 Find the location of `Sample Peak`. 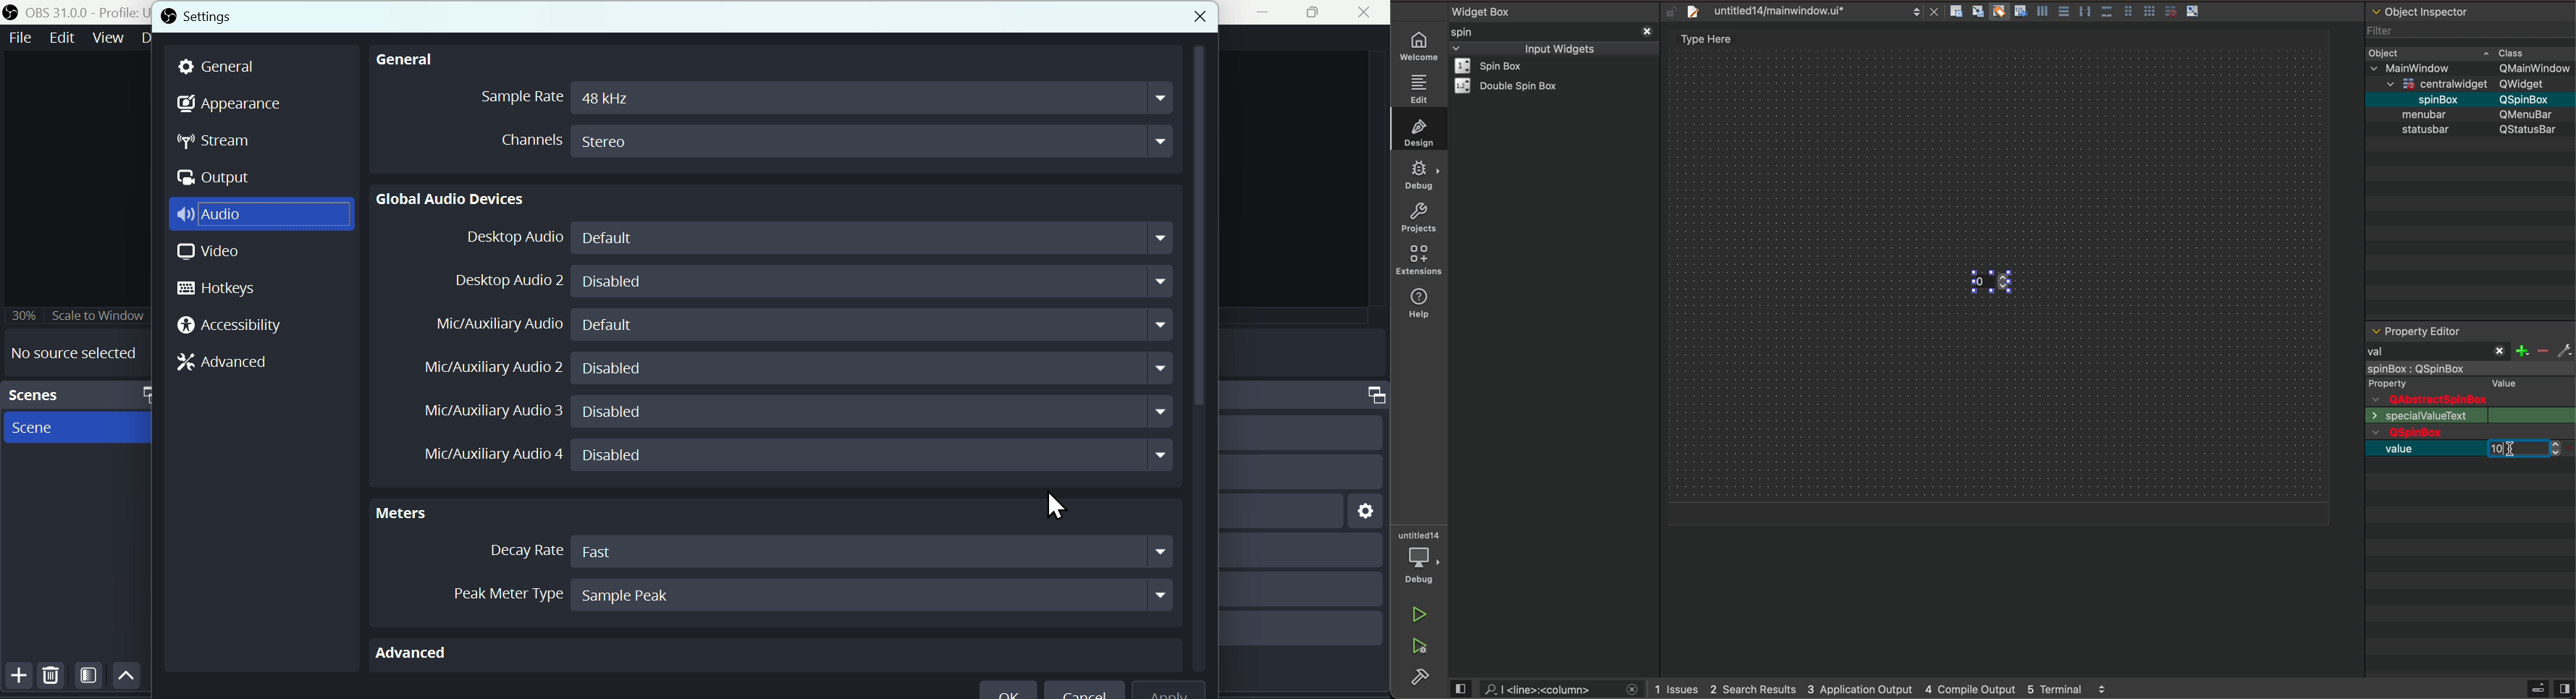

Sample Peak is located at coordinates (873, 595).